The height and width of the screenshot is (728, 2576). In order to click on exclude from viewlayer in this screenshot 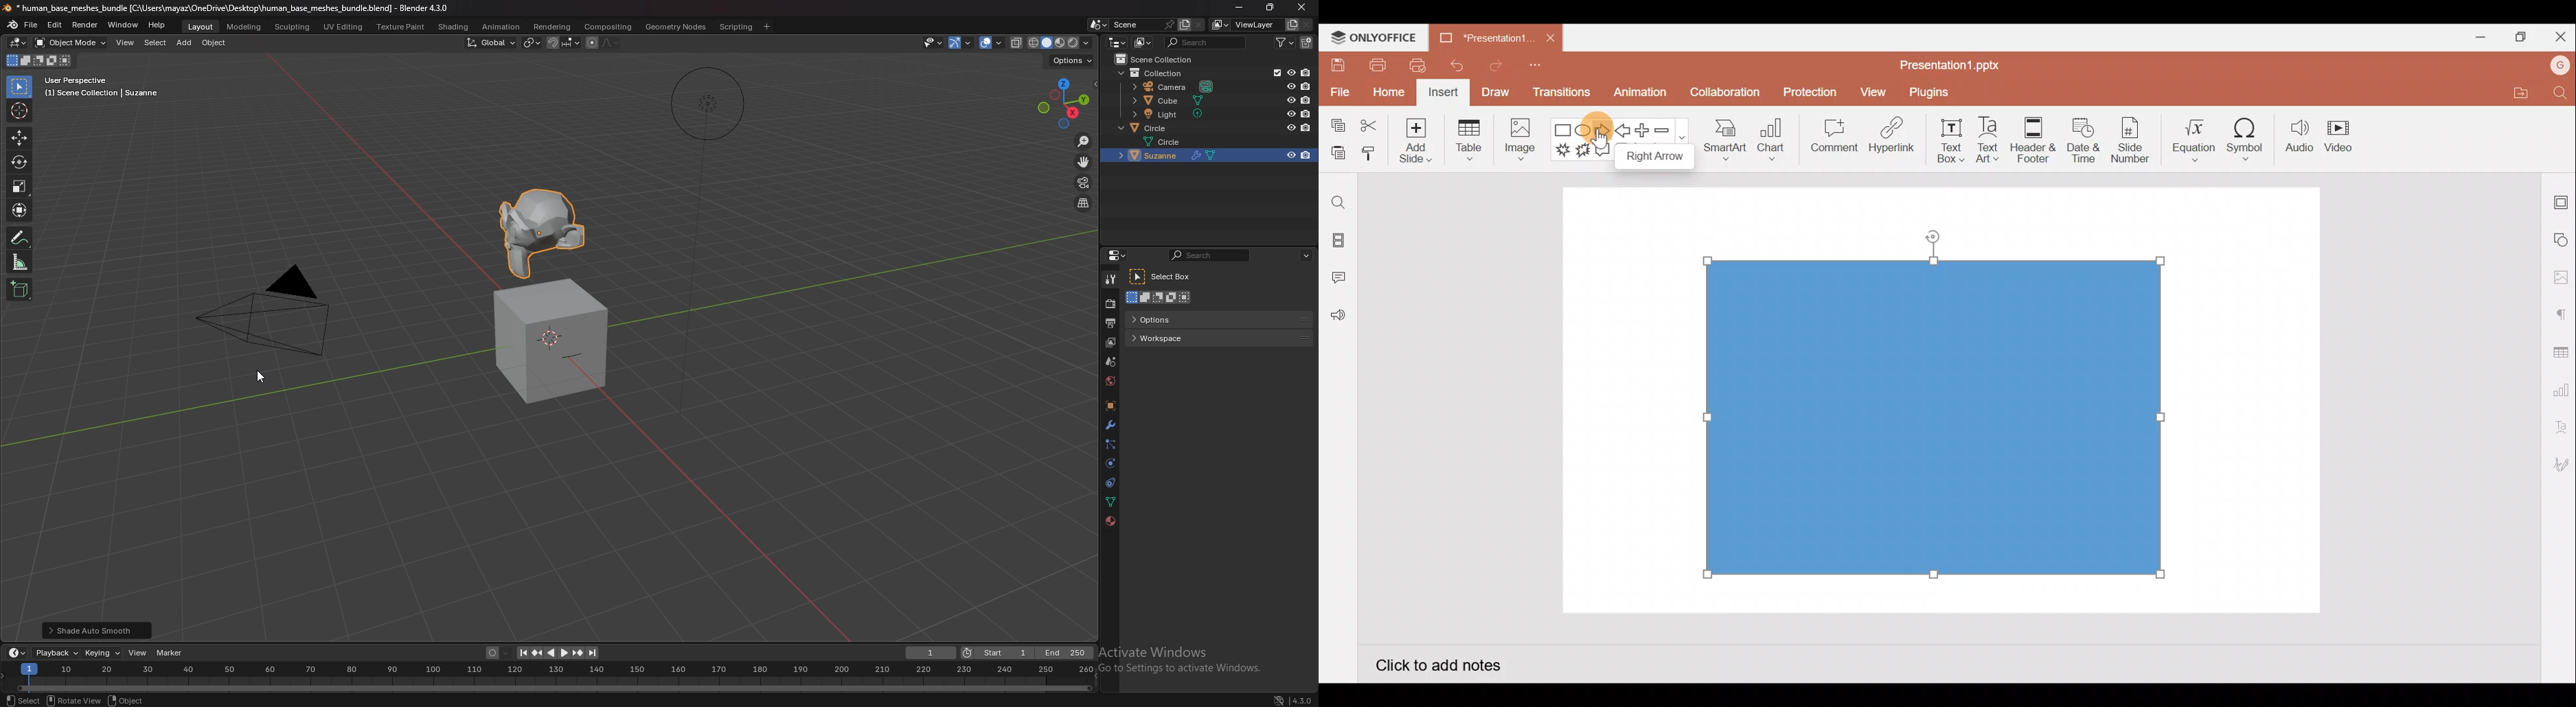, I will do `click(1274, 73)`.